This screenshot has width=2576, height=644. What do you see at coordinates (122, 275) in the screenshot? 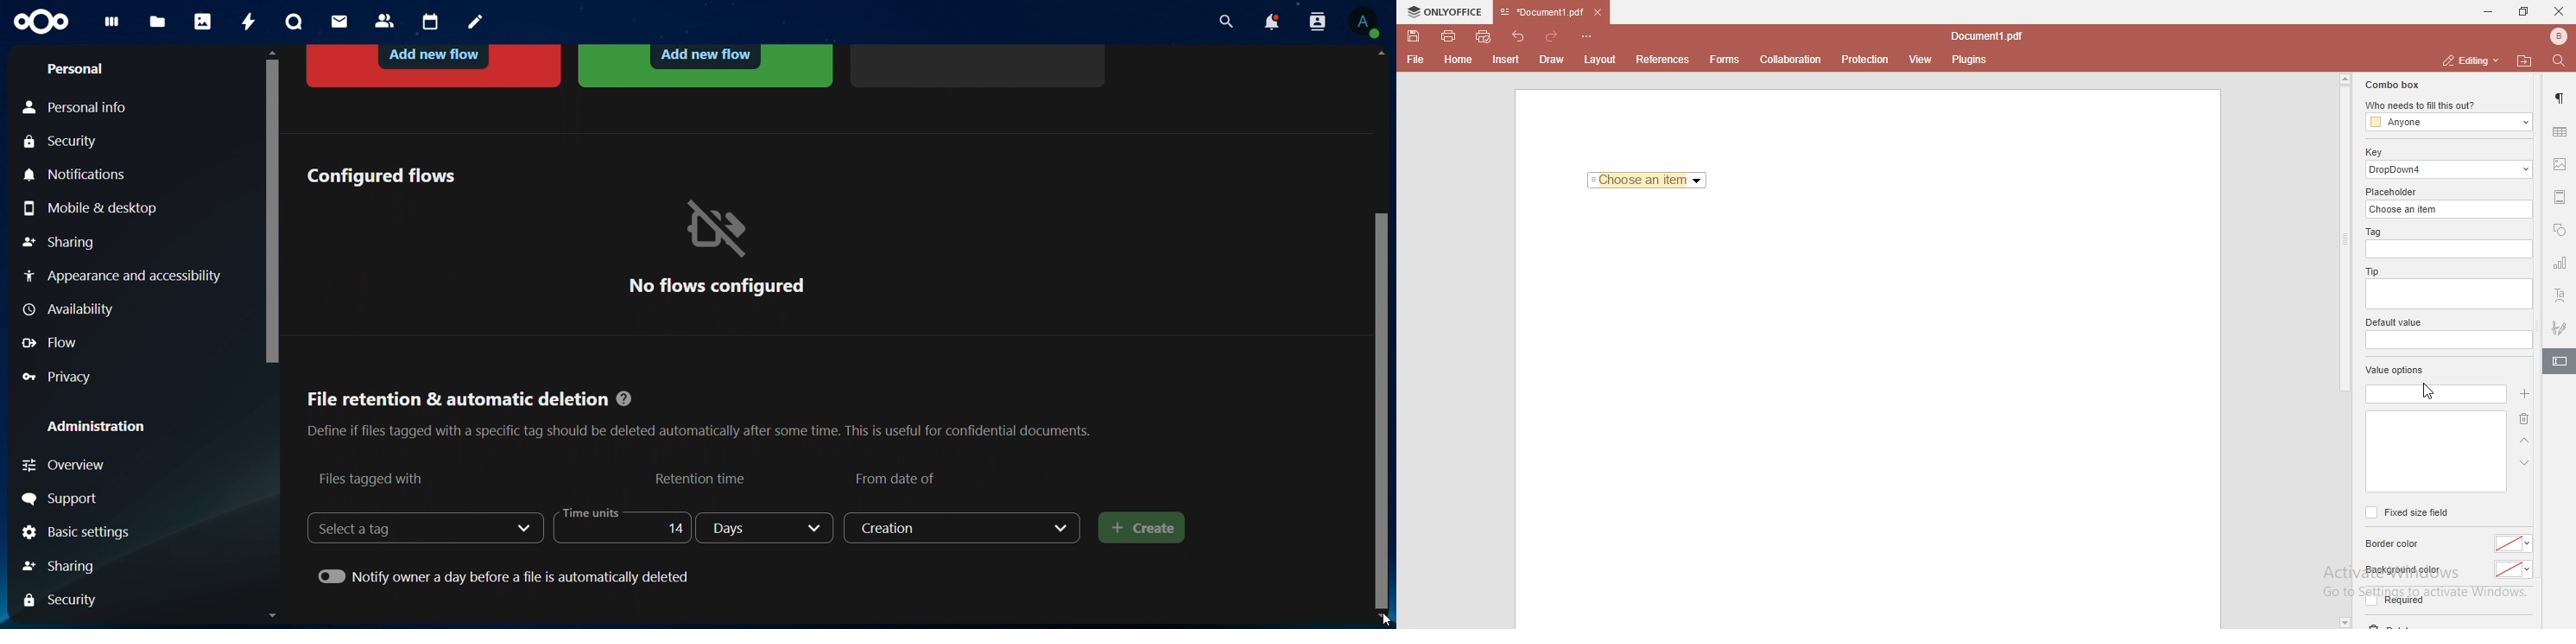
I see `appearance and accessibility` at bounding box center [122, 275].